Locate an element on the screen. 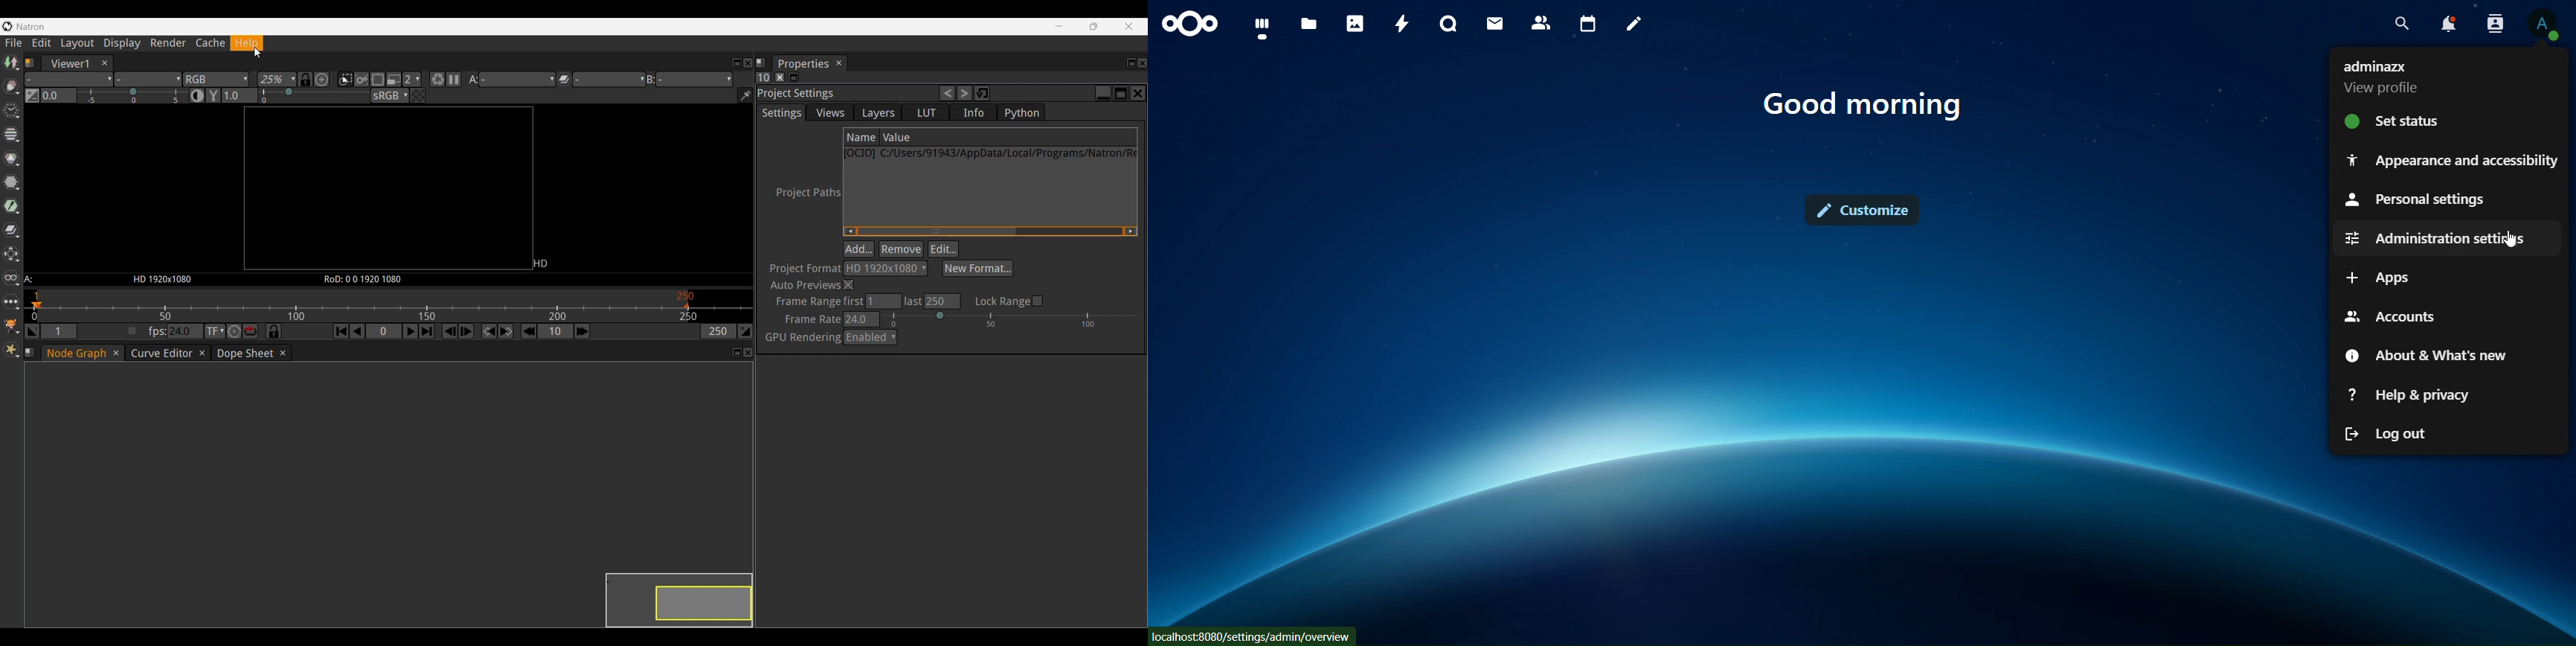 This screenshot has width=2576, height=672. customize is located at coordinates (1866, 211).